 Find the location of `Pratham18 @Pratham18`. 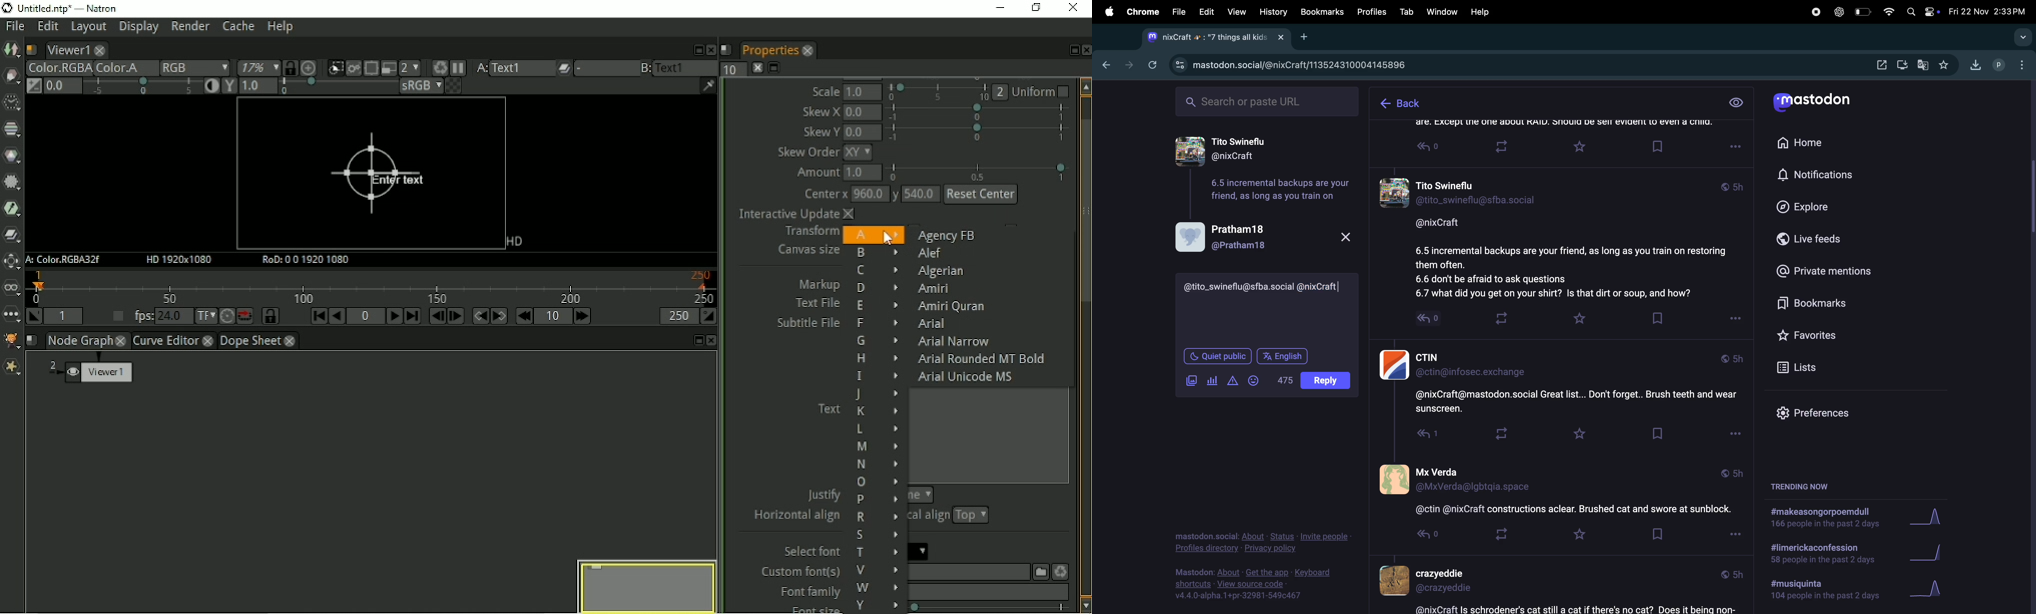

Pratham18 @Pratham18 is located at coordinates (1267, 236).